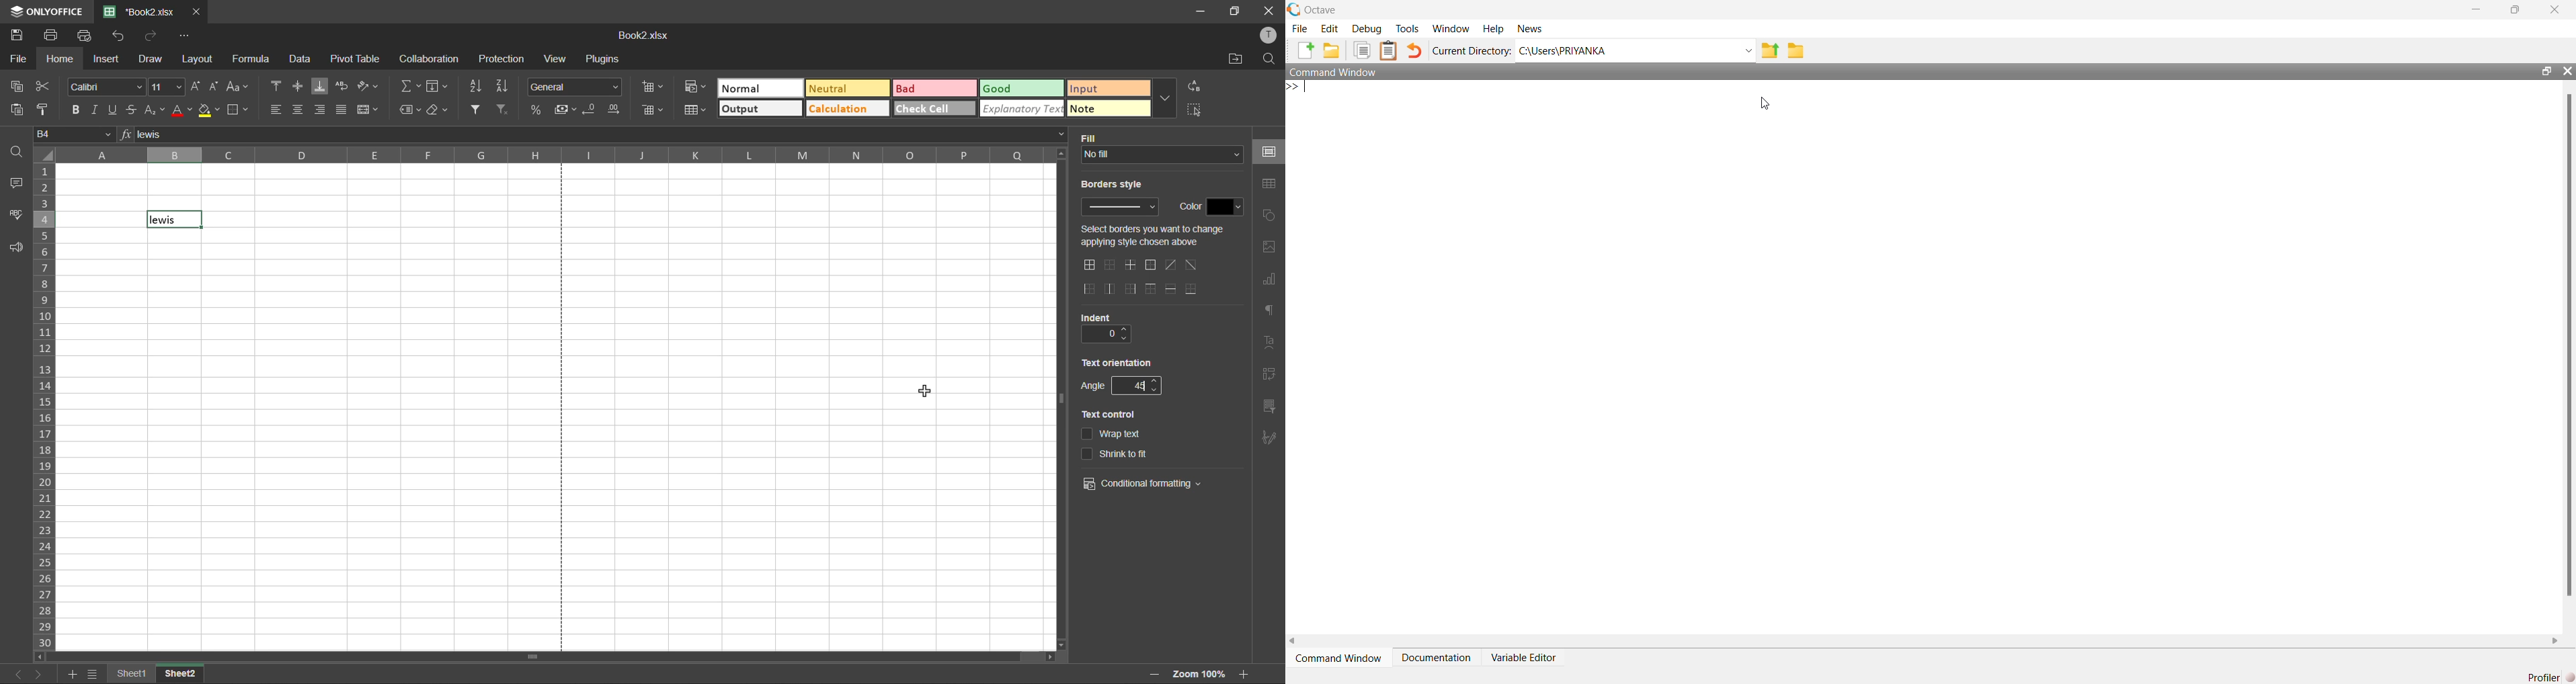 This screenshot has width=2576, height=700. Describe the element at coordinates (47, 11) in the screenshot. I see `app name` at that location.